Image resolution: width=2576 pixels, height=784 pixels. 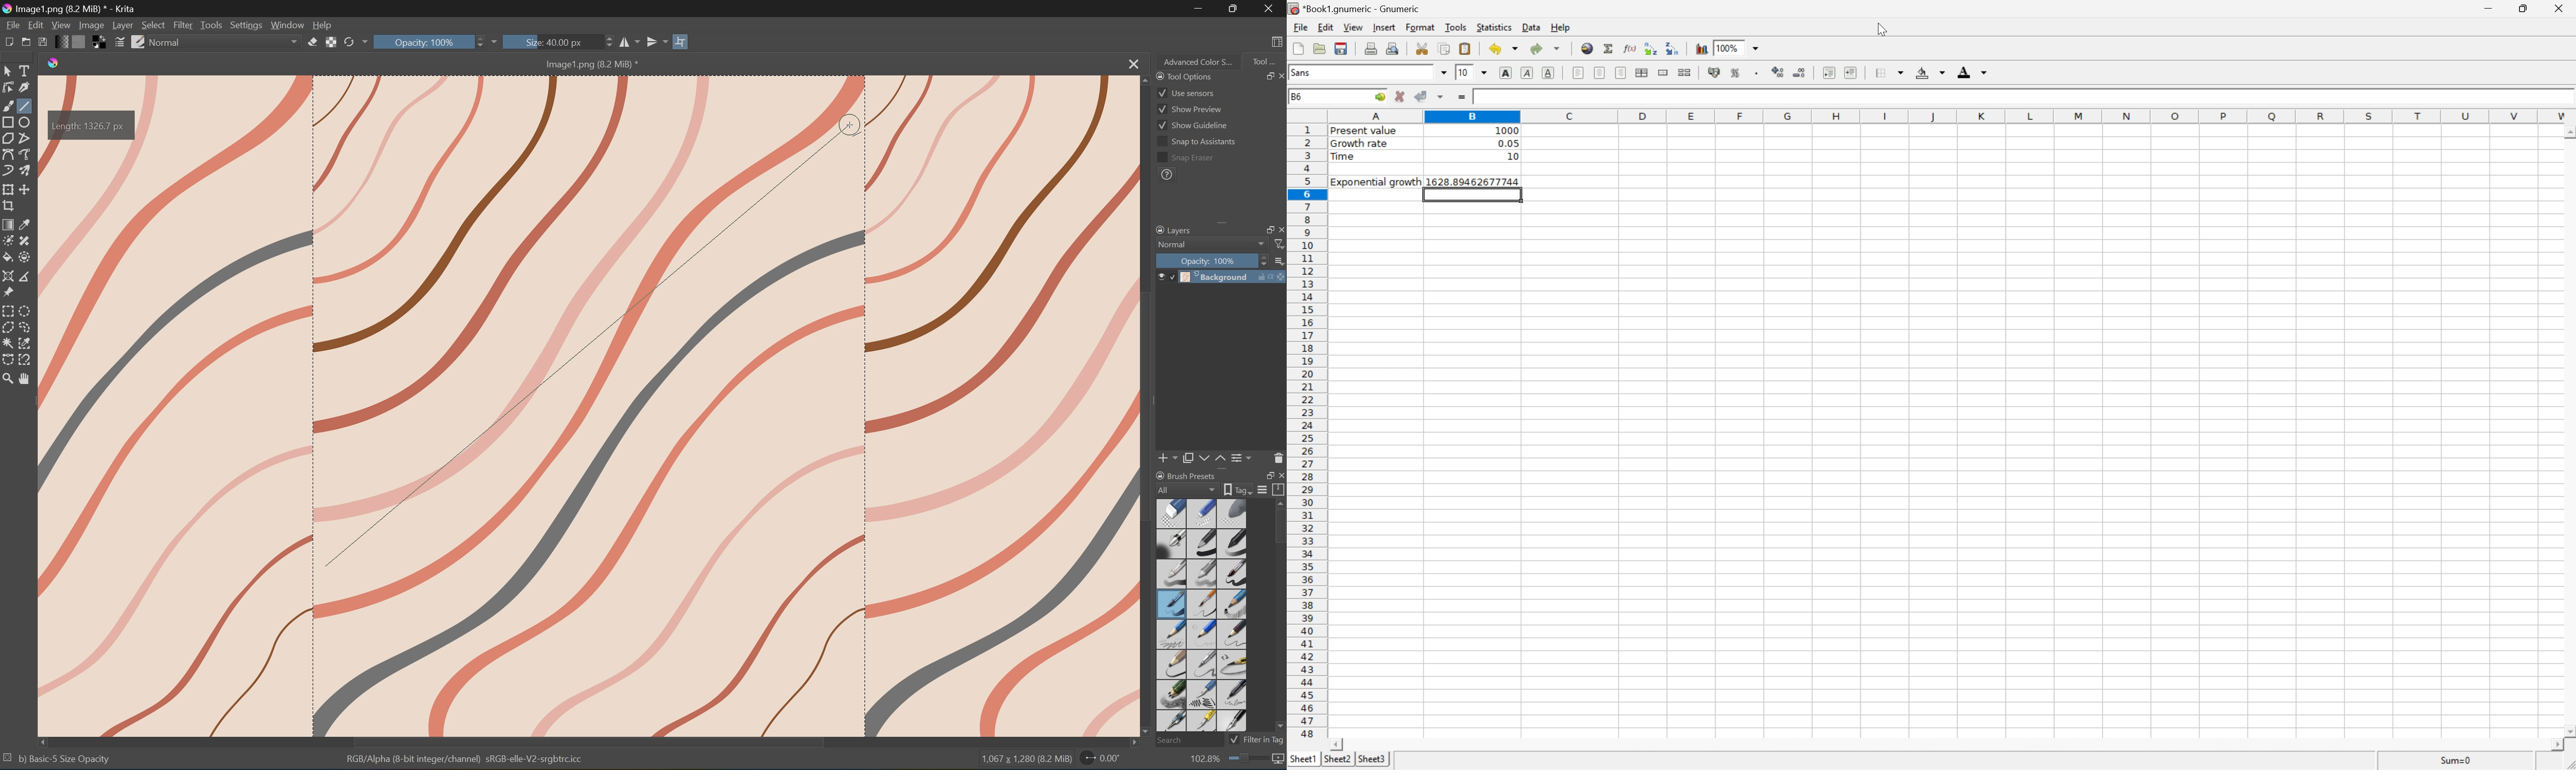 What do you see at coordinates (587, 64) in the screenshot?
I see `Image1.png (8.2 MB)` at bounding box center [587, 64].